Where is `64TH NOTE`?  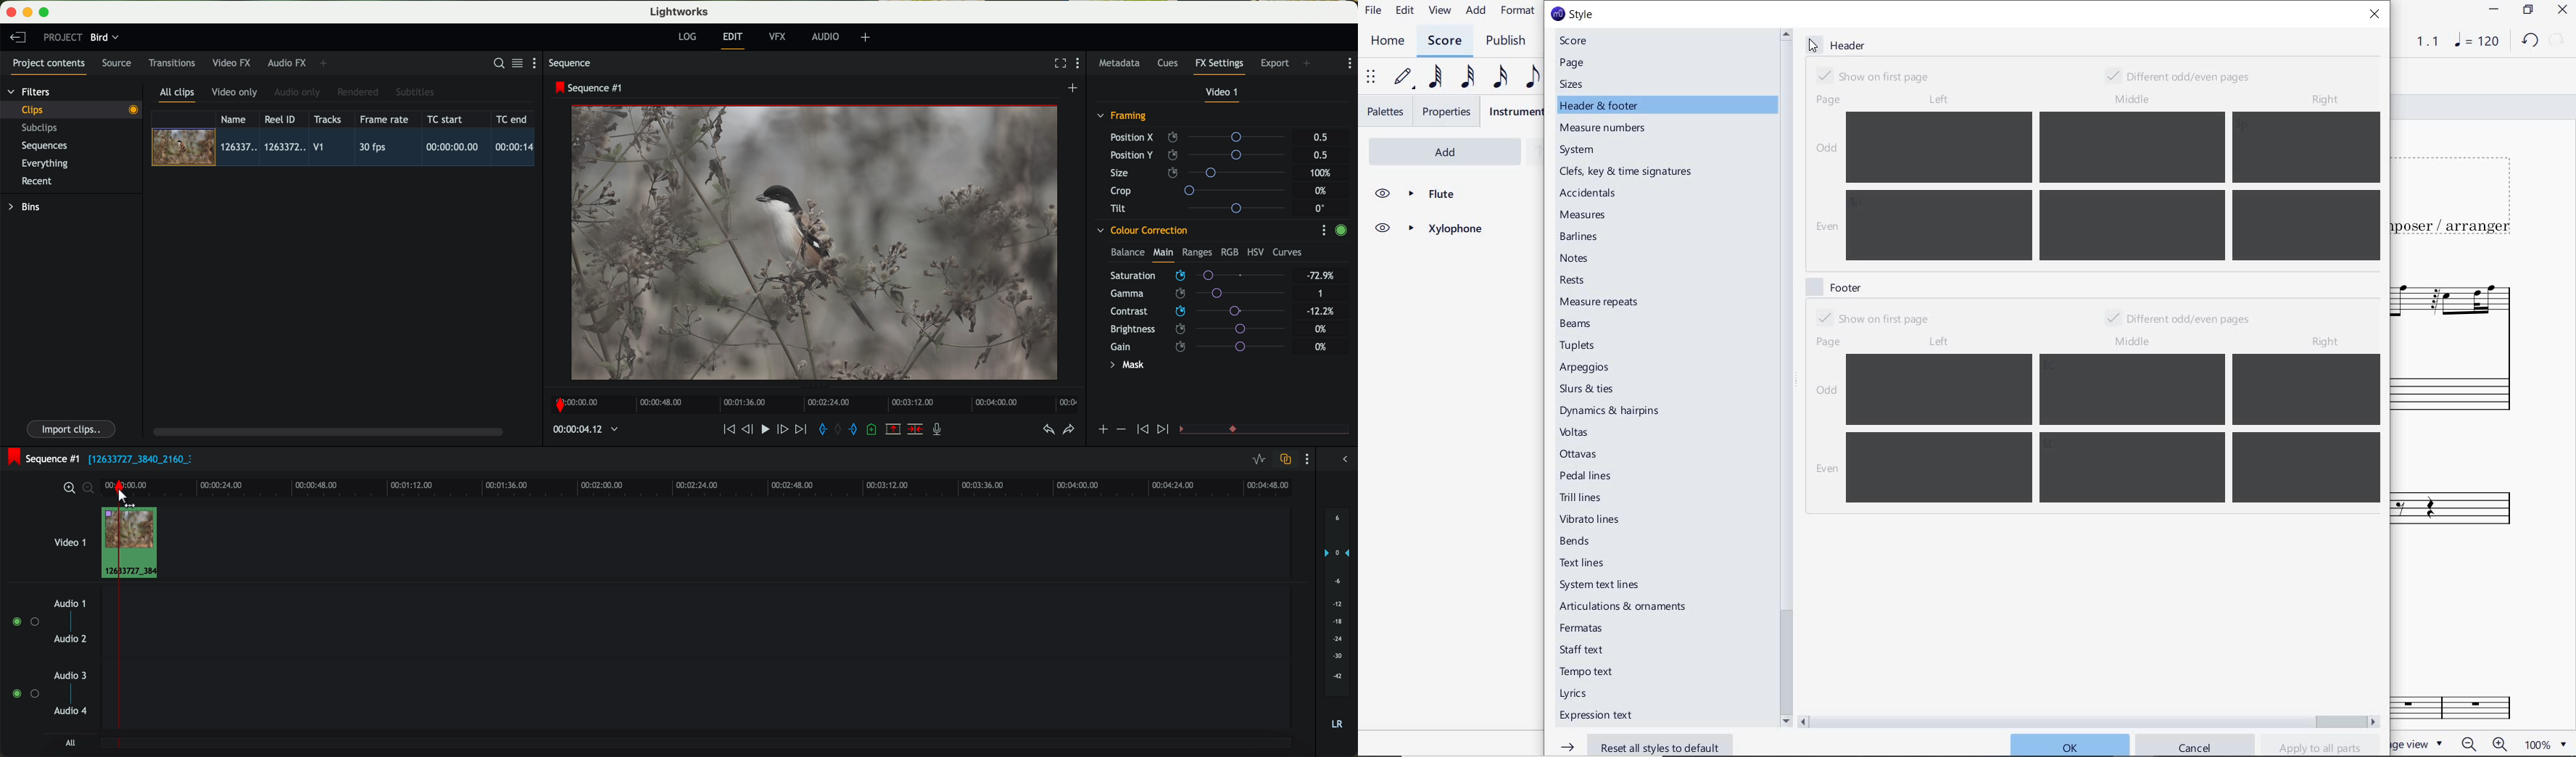
64TH NOTE is located at coordinates (1433, 78).